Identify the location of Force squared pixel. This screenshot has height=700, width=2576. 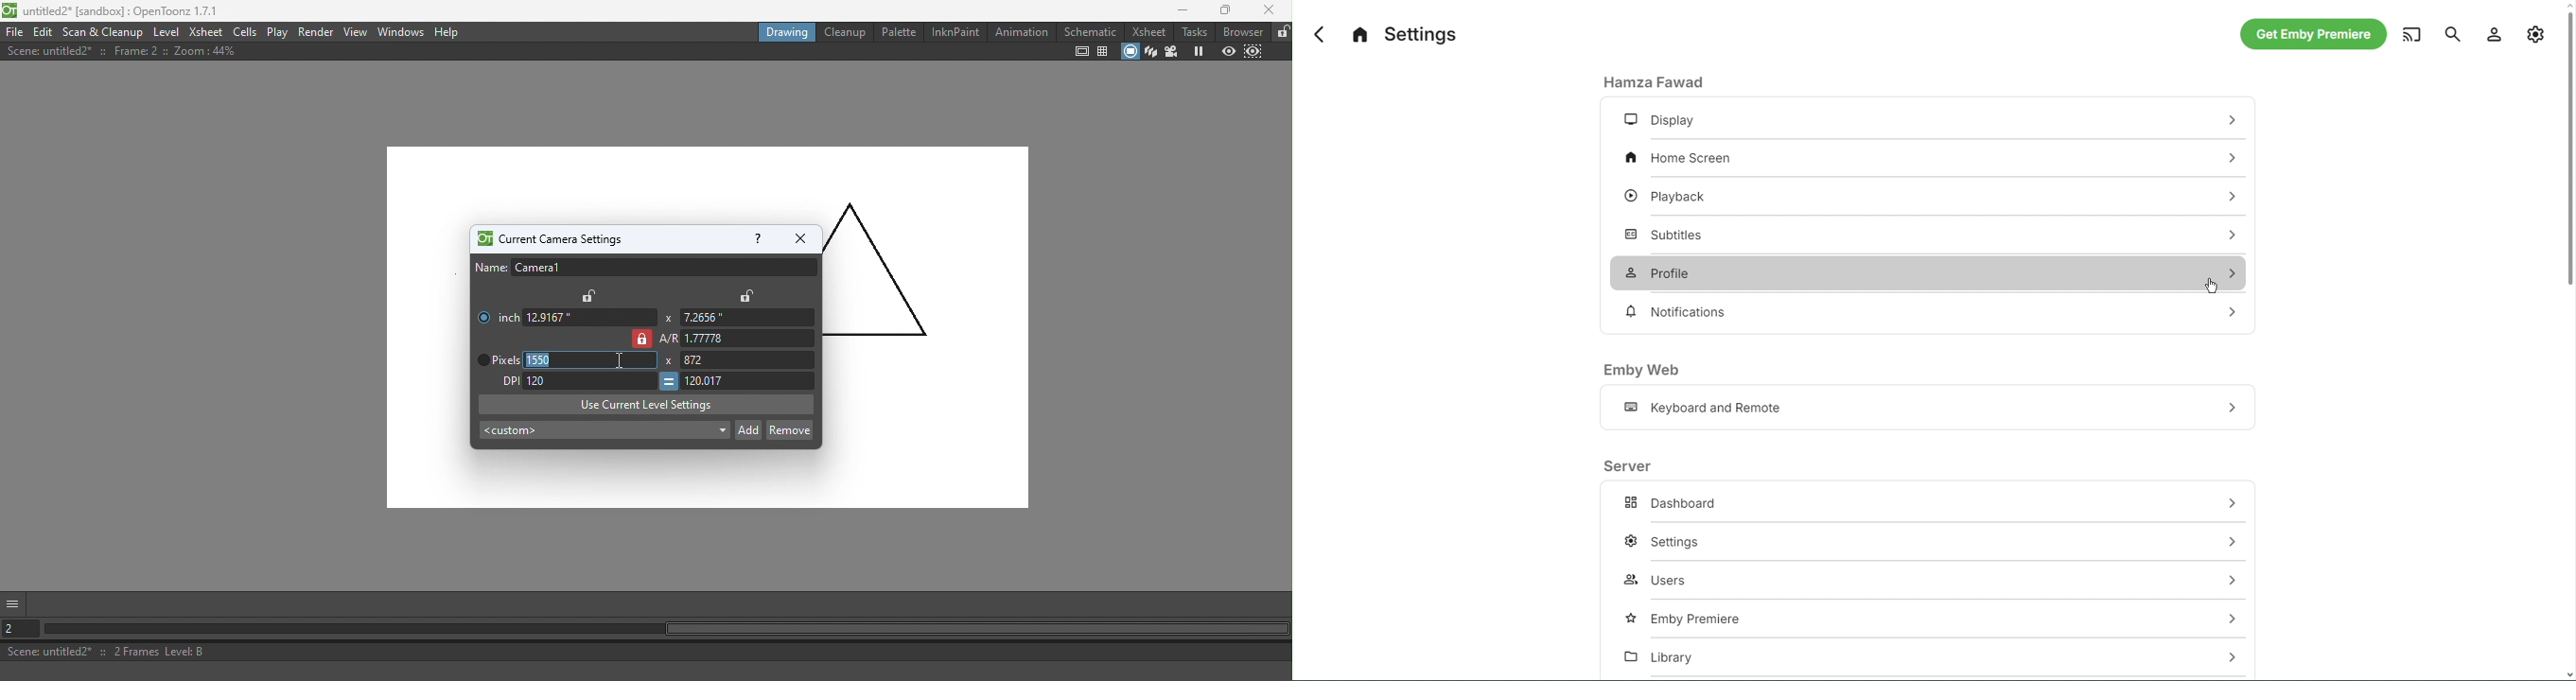
(668, 381).